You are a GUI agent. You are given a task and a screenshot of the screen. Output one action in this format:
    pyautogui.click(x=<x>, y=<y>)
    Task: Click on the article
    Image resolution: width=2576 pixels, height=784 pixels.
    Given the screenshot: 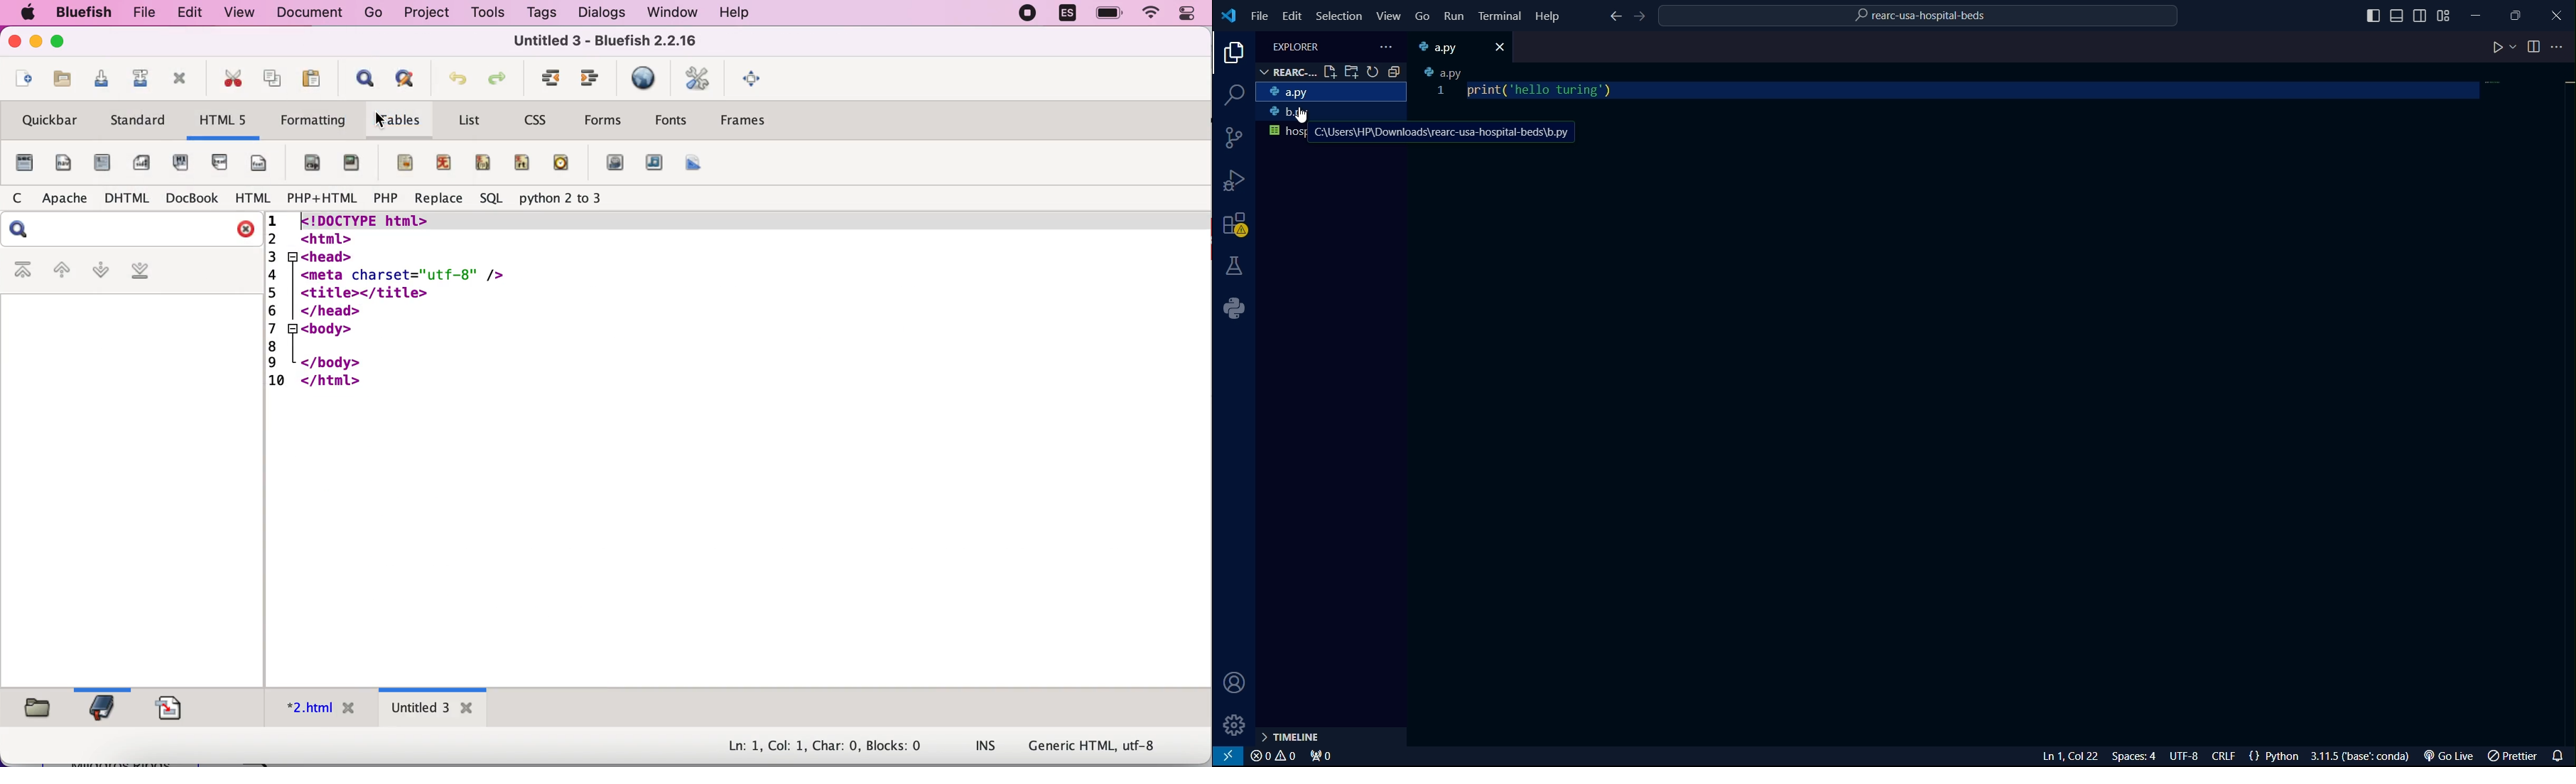 What is the action you would take?
    pyautogui.click(x=101, y=164)
    